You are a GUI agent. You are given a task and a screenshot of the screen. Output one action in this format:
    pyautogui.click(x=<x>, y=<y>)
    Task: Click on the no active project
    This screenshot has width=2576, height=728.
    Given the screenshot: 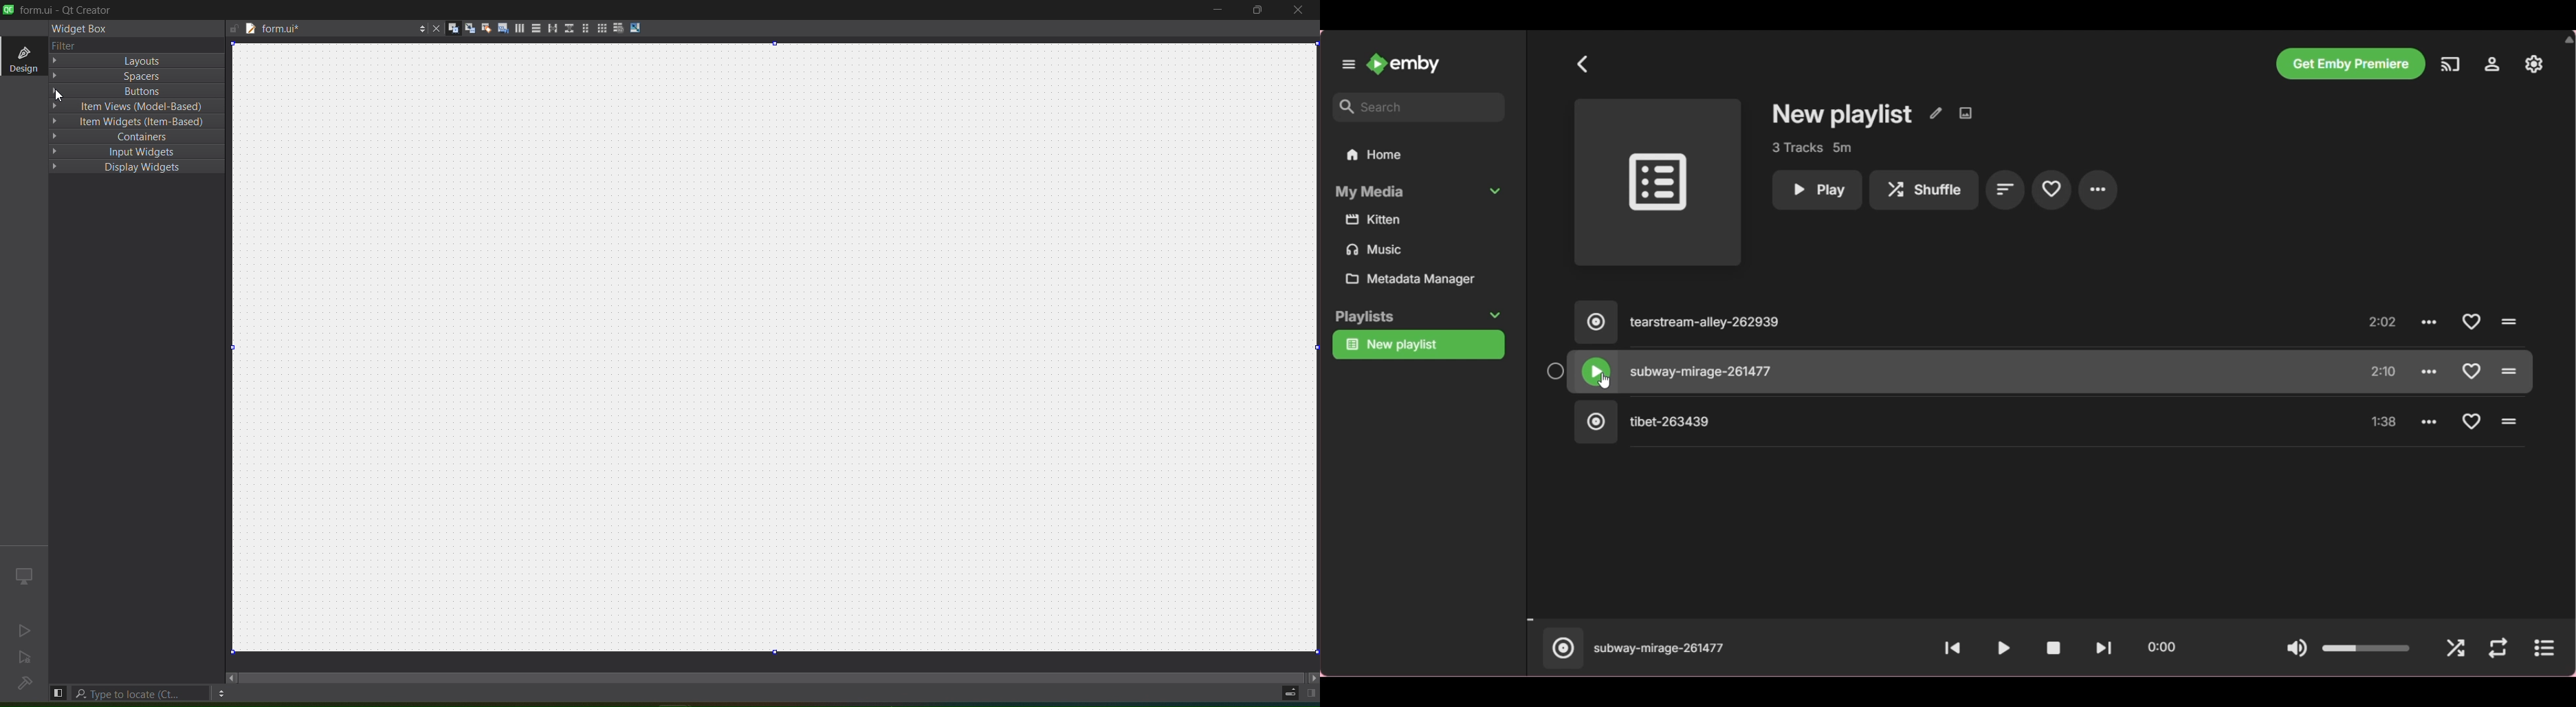 What is the action you would take?
    pyautogui.click(x=25, y=658)
    